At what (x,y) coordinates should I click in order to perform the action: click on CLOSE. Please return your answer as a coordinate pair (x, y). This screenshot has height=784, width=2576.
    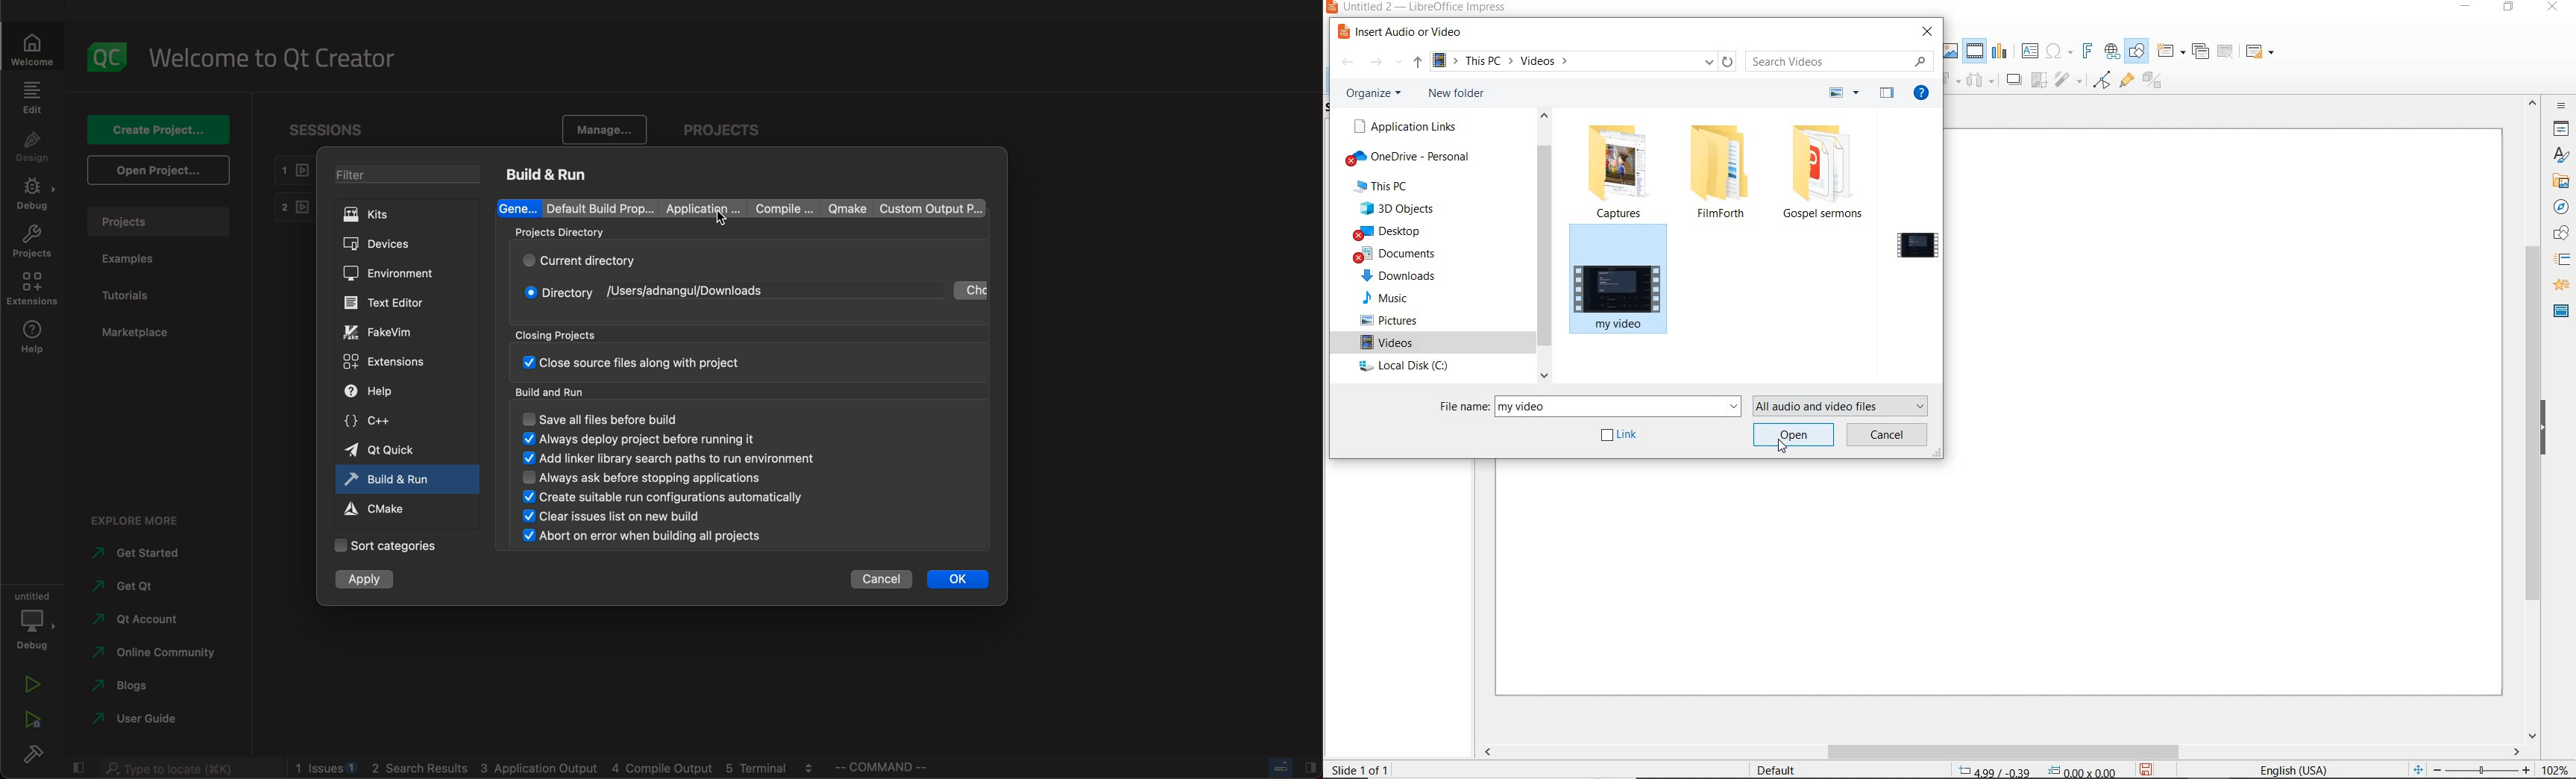
    Looking at the image, I should click on (1926, 31).